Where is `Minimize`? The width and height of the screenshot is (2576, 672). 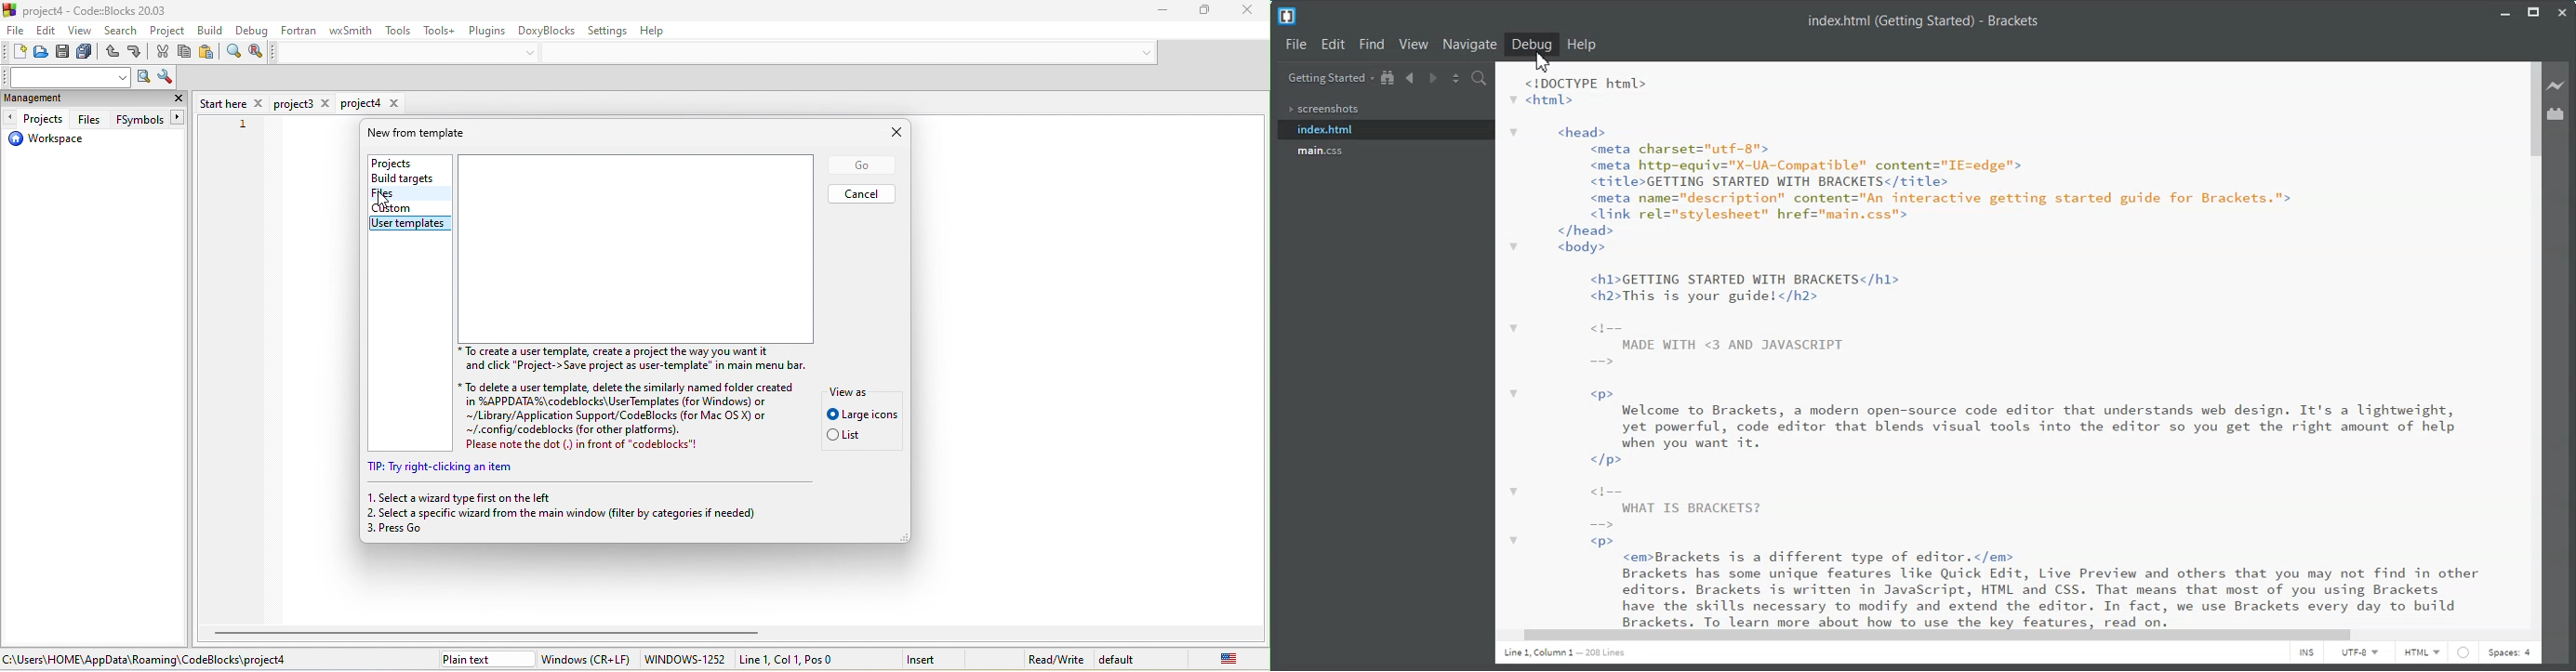 Minimize is located at coordinates (2507, 11).